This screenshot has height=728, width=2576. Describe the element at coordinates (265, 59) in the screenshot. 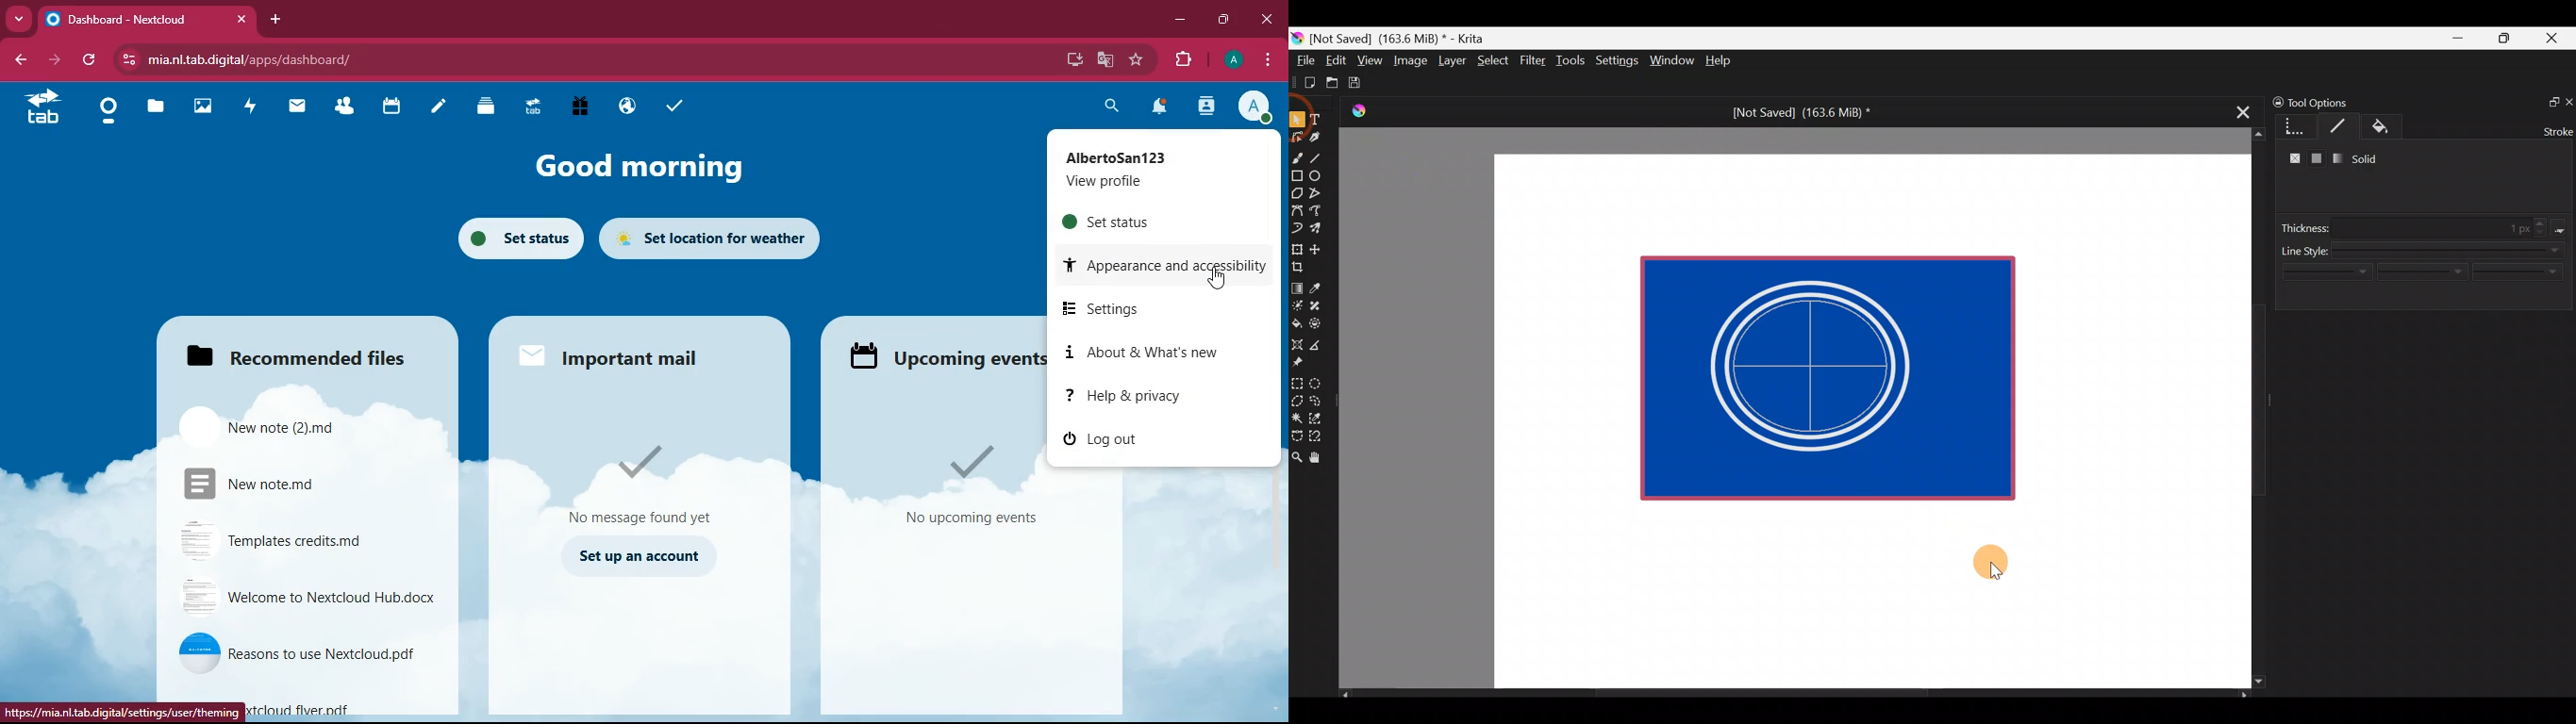

I see `url` at that location.